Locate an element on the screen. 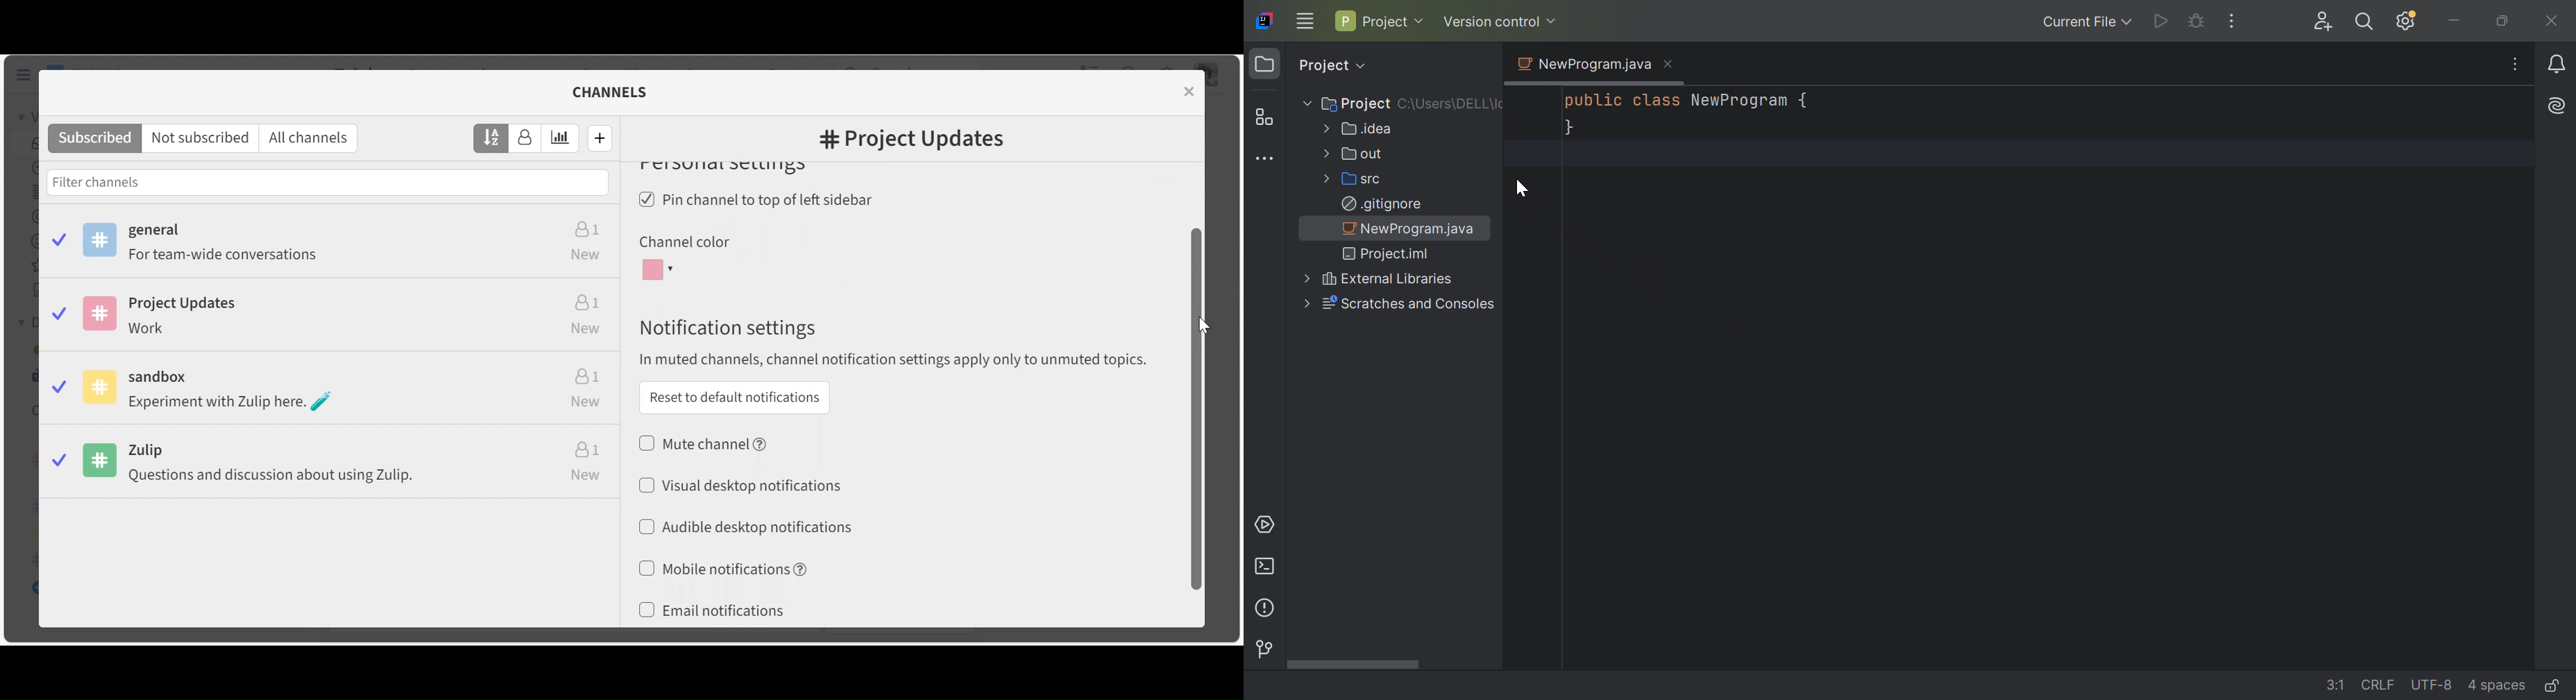 This screenshot has width=2576, height=700. (un)select Visual desktop notifications is located at coordinates (740, 484).